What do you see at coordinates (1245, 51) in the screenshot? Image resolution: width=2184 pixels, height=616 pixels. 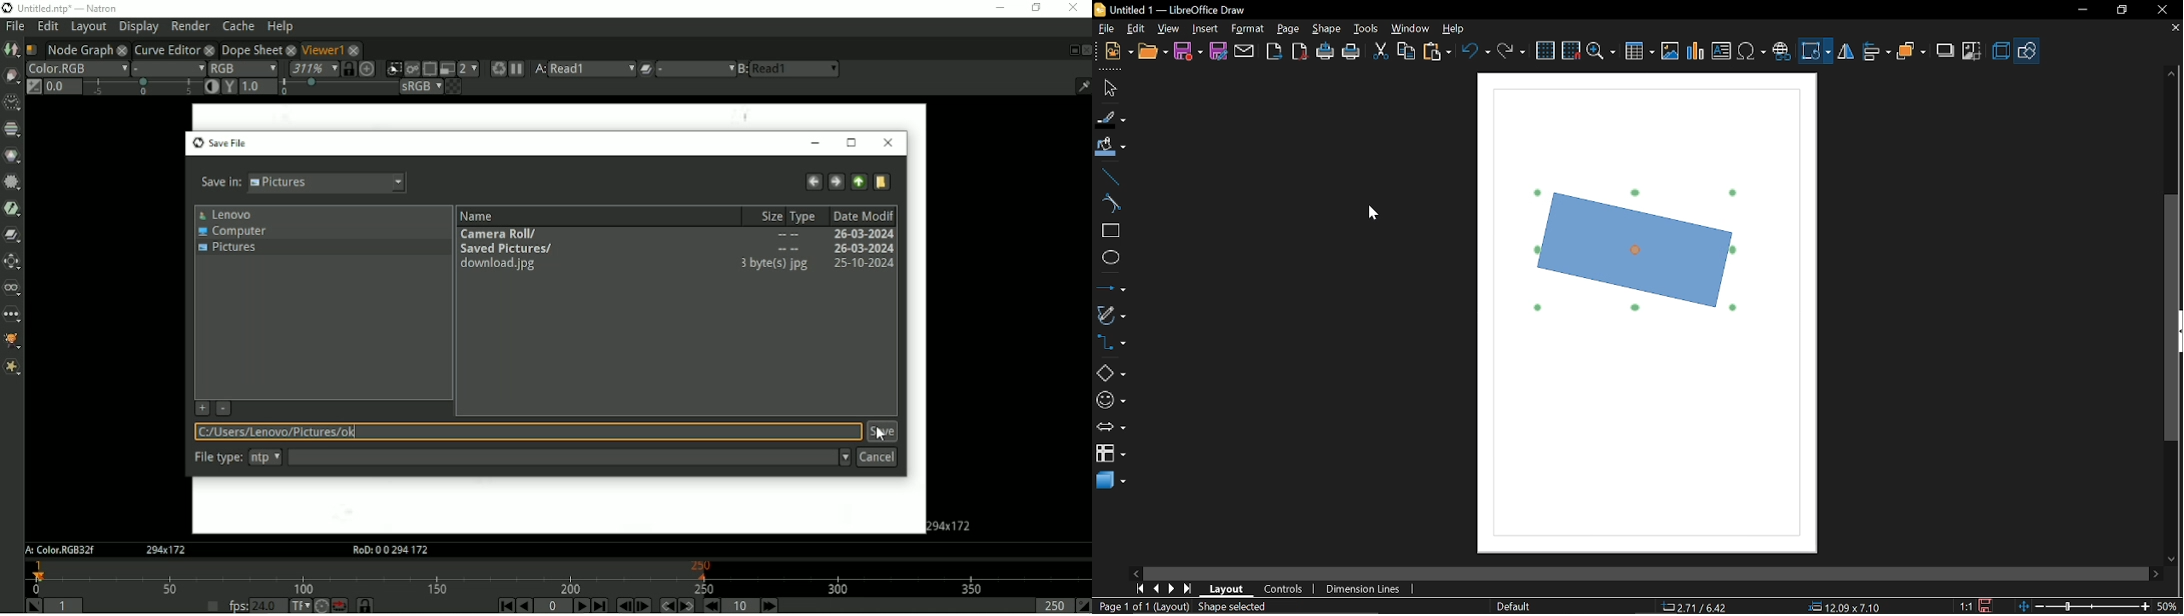 I see `attach` at bounding box center [1245, 51].